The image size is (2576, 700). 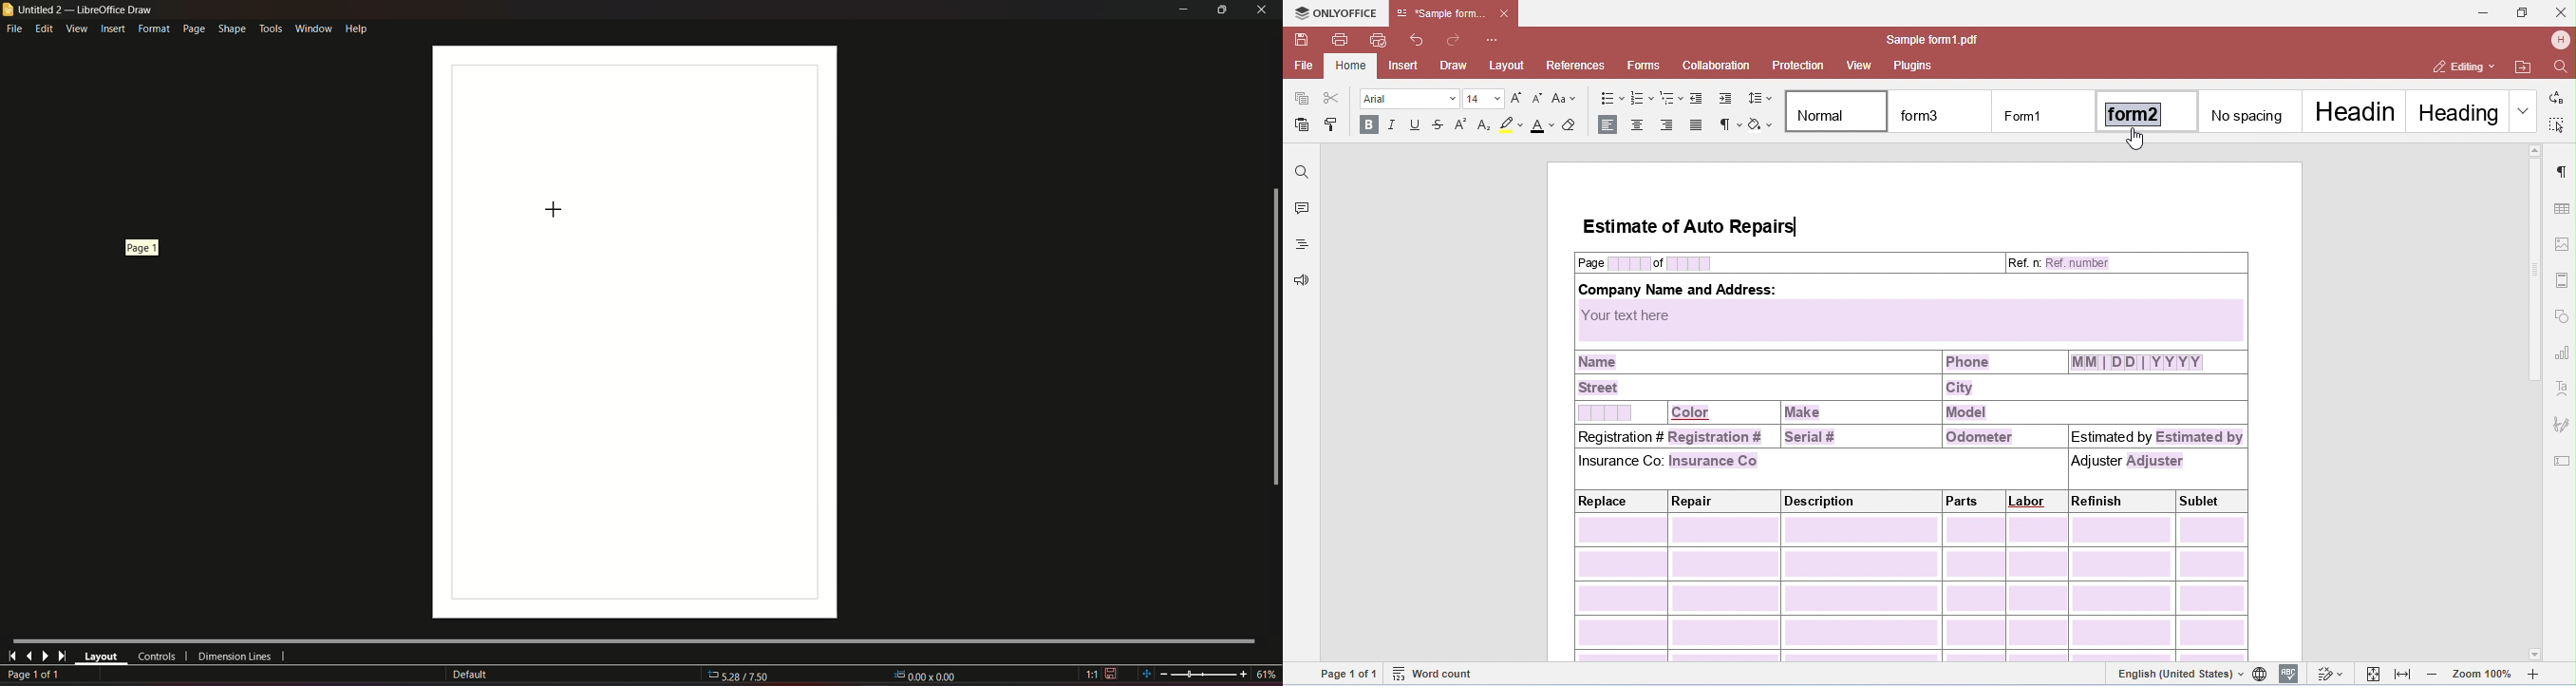 I want to click on zoom, so click(x=1207, y=672).